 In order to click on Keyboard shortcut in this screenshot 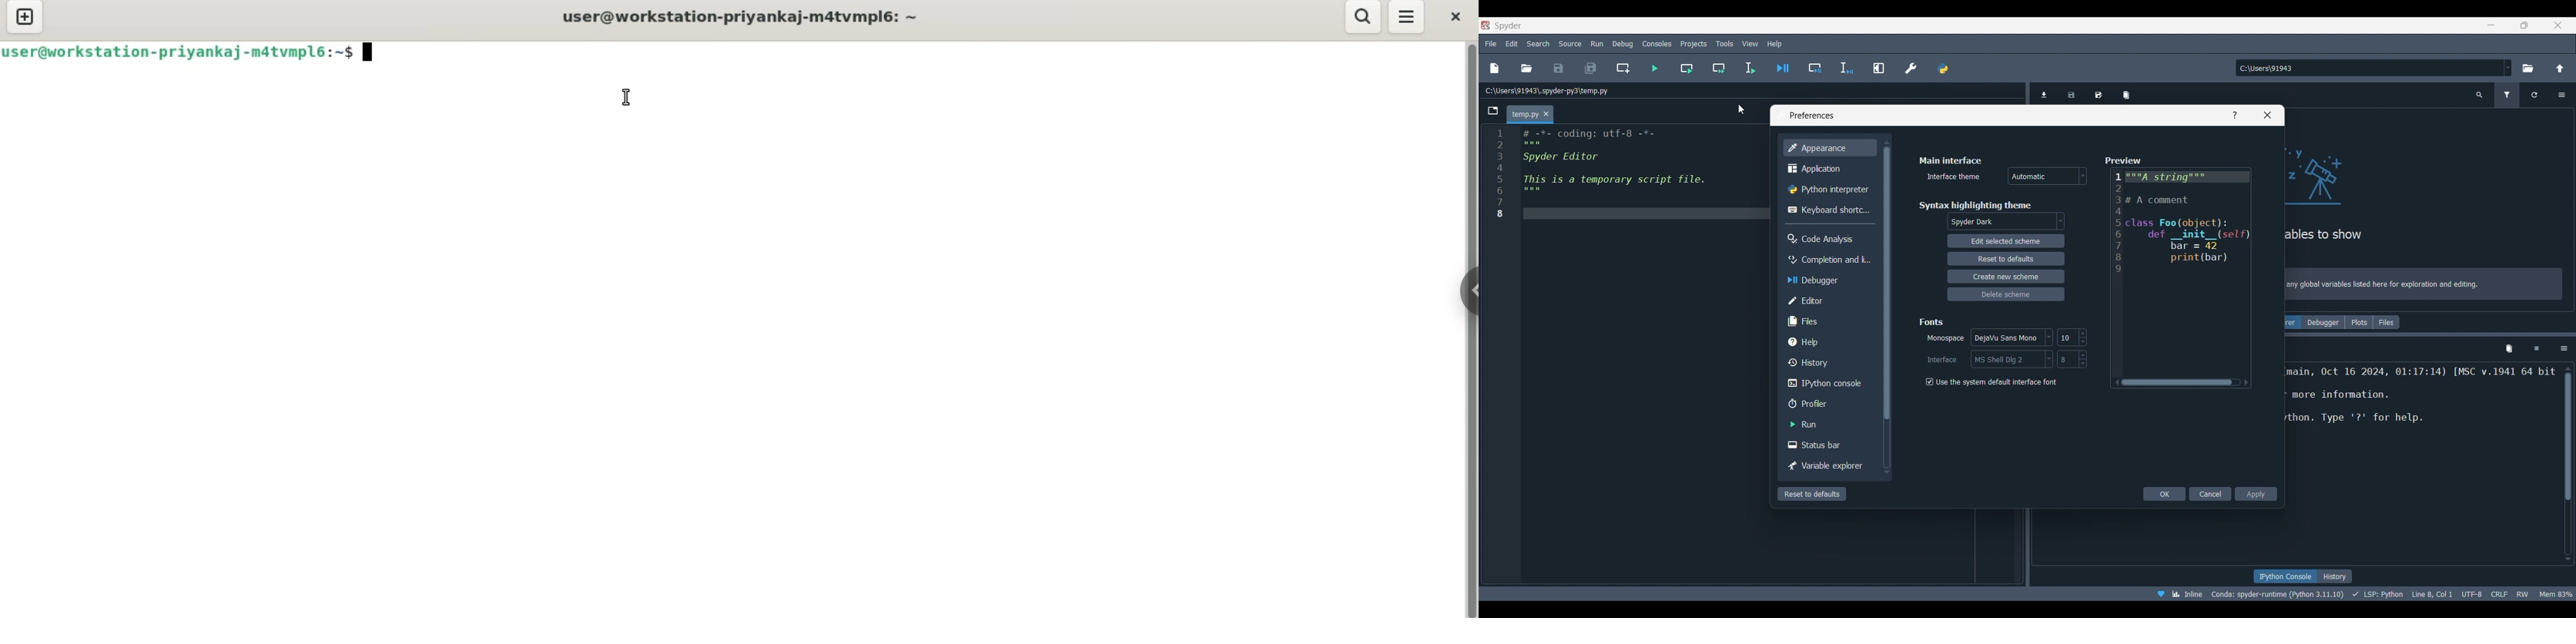, I will do `click(1829, 211)`.